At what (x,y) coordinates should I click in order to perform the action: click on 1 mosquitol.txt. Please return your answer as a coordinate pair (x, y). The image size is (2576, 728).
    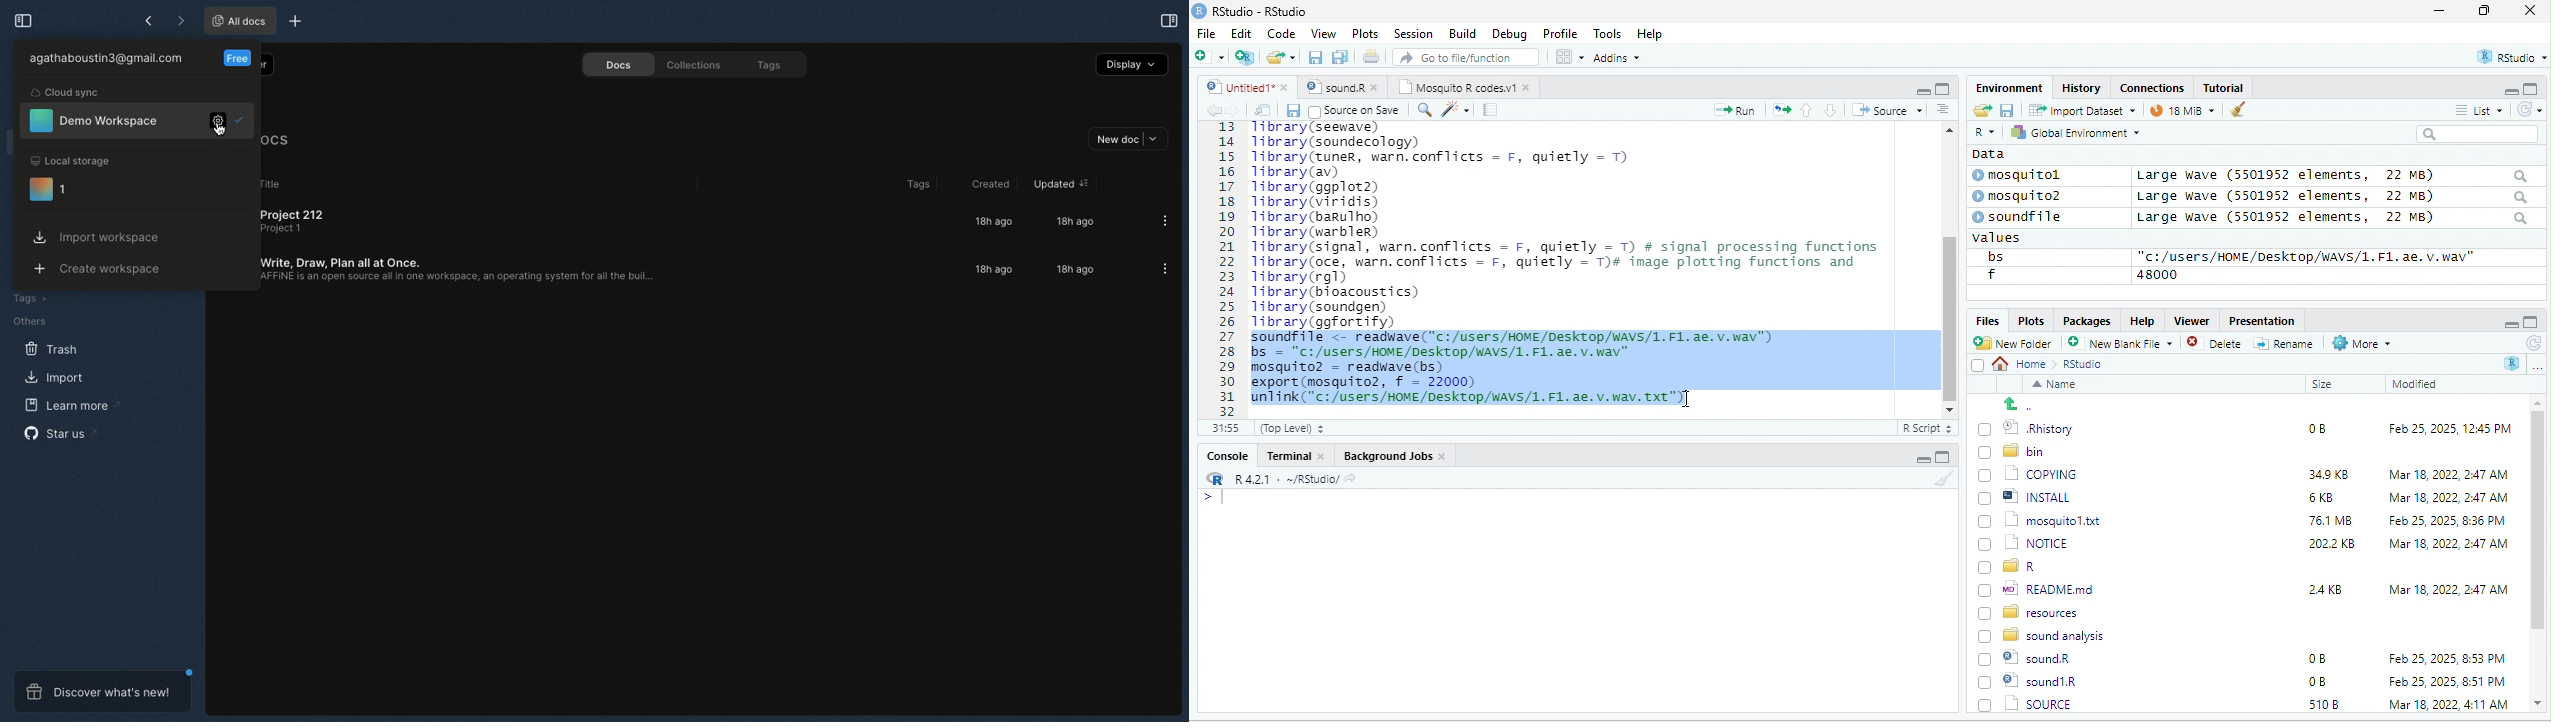
    Looking at the image, I should click on (2033, 519).